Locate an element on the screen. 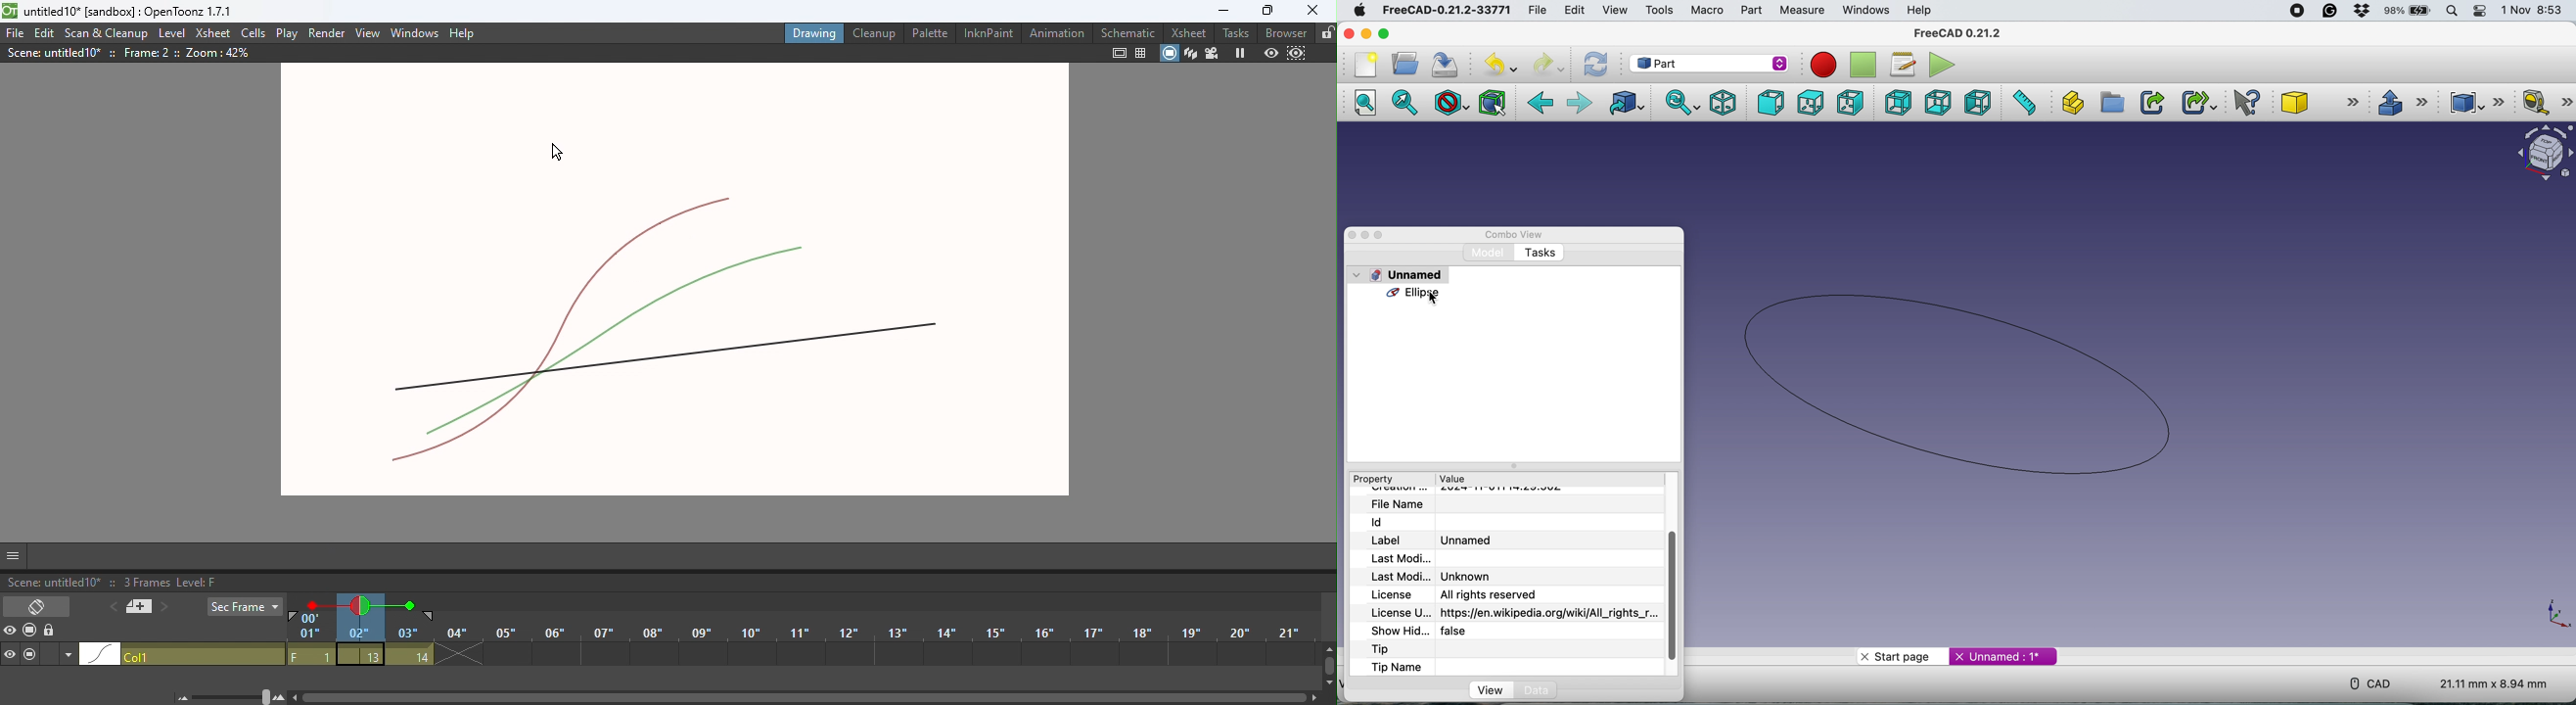 The width and height of the screenshot is (2576, 728). go to linked object is located at coordinates (1624, 103).